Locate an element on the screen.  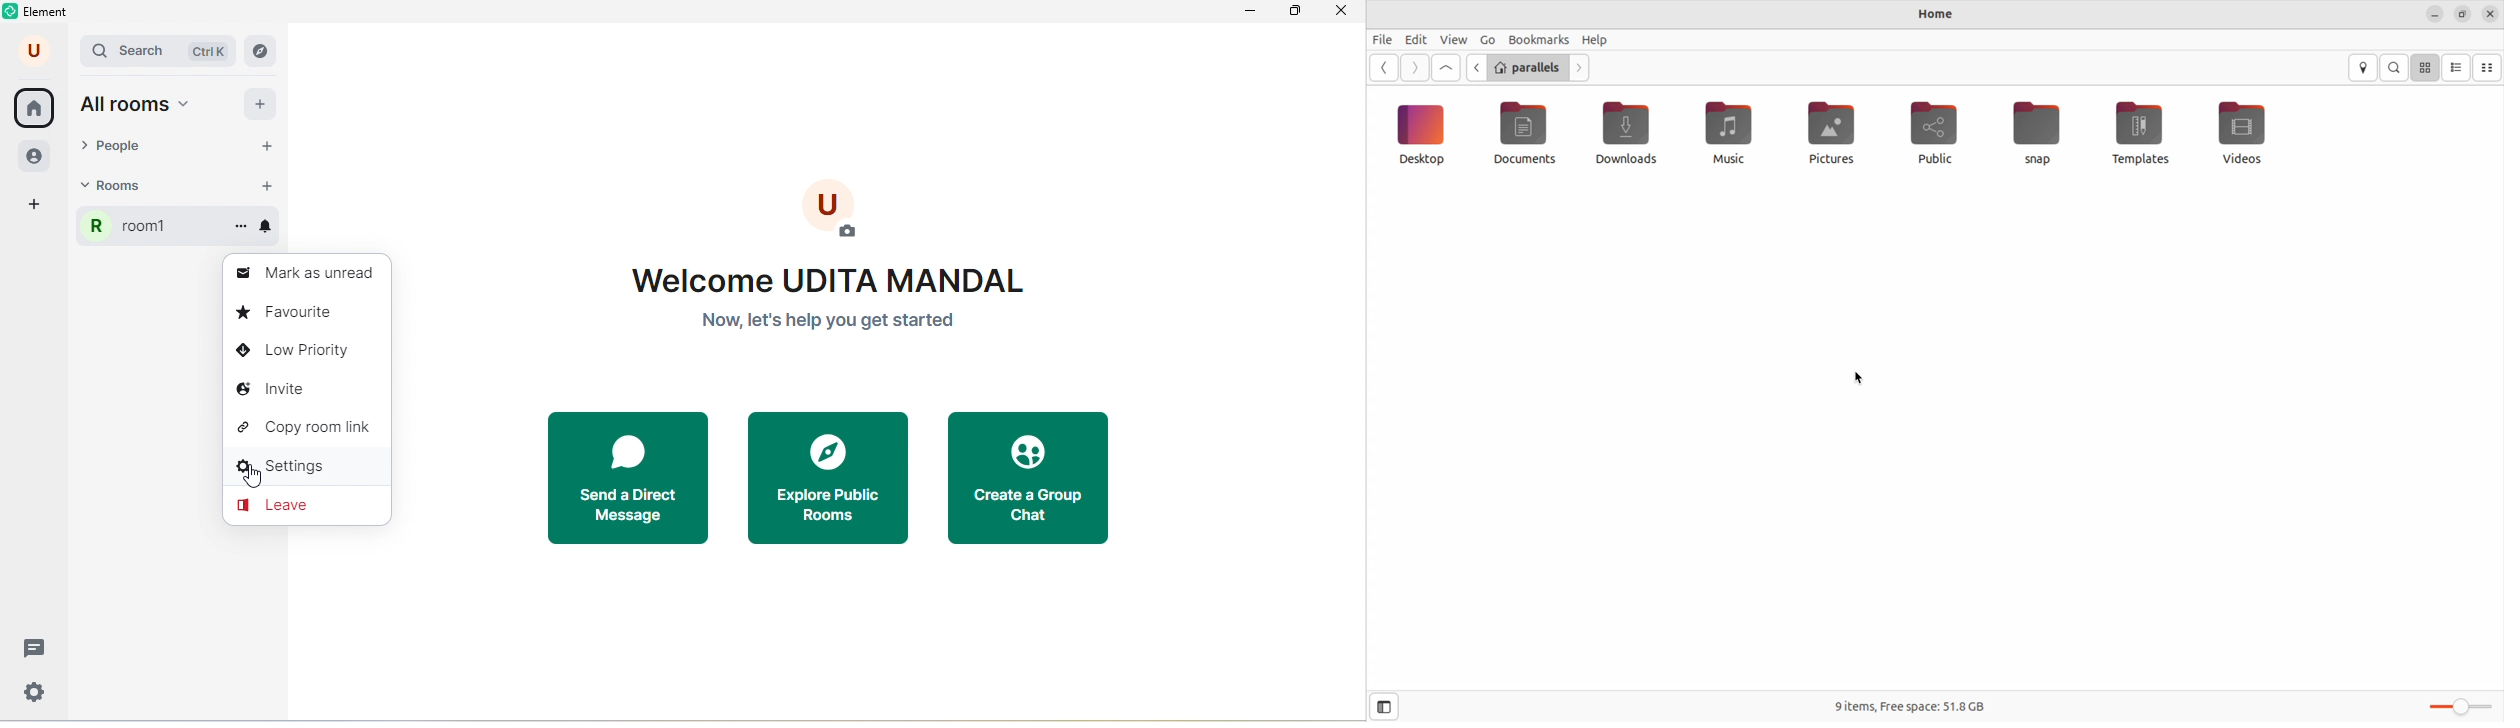
Go back is located at coordinates (1383, 67).